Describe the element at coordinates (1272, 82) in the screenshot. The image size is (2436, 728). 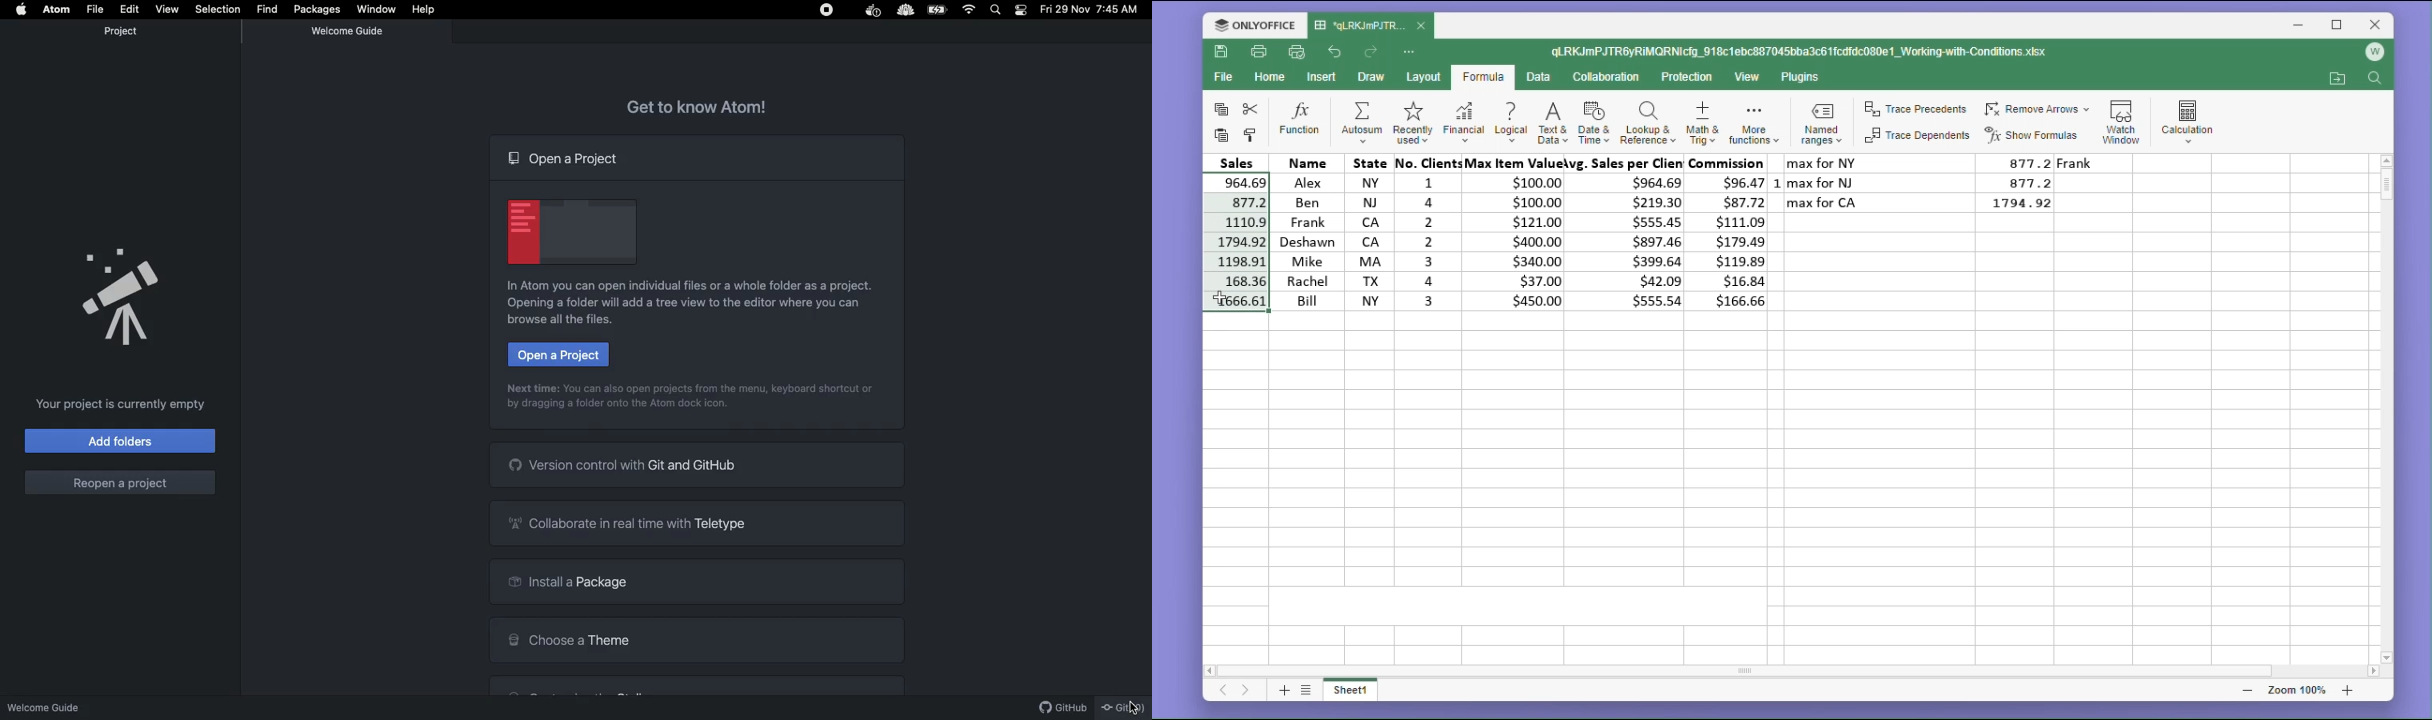
I see `home` at that location.